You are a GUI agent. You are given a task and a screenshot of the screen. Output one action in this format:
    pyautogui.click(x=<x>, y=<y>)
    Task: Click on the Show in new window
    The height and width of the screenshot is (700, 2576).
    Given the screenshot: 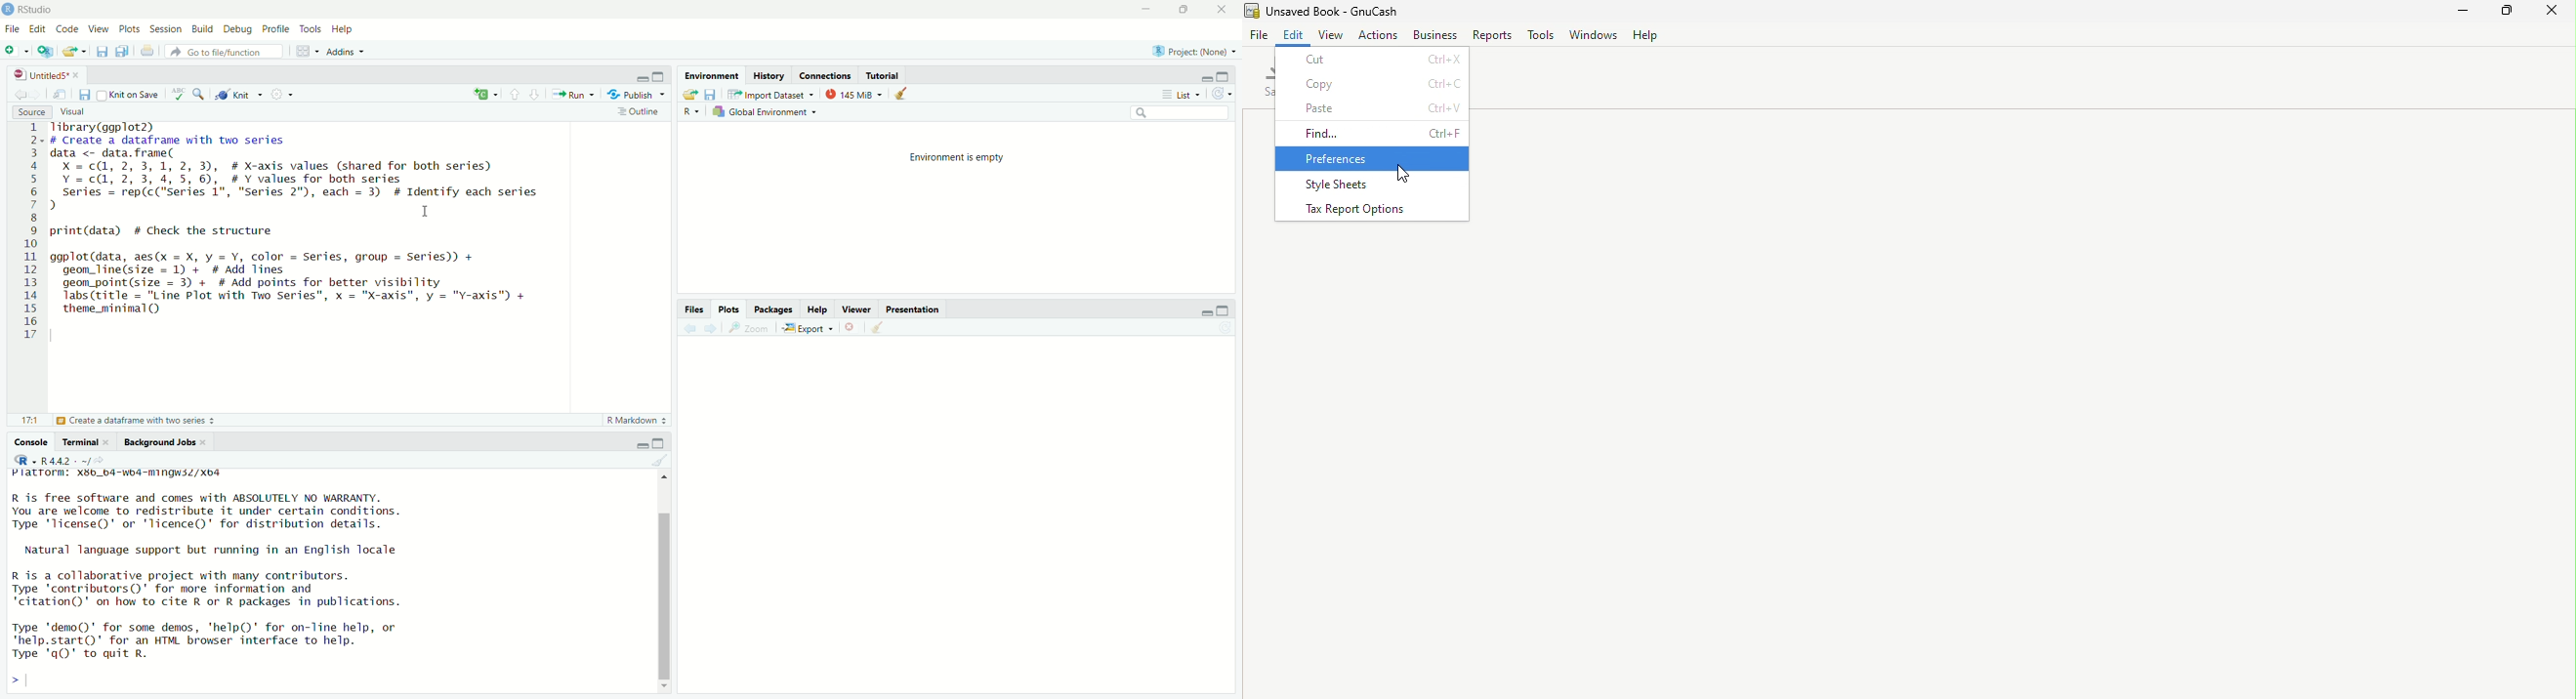 What is the action you would take?
    pyautogui.click(x=61, y=94)
    